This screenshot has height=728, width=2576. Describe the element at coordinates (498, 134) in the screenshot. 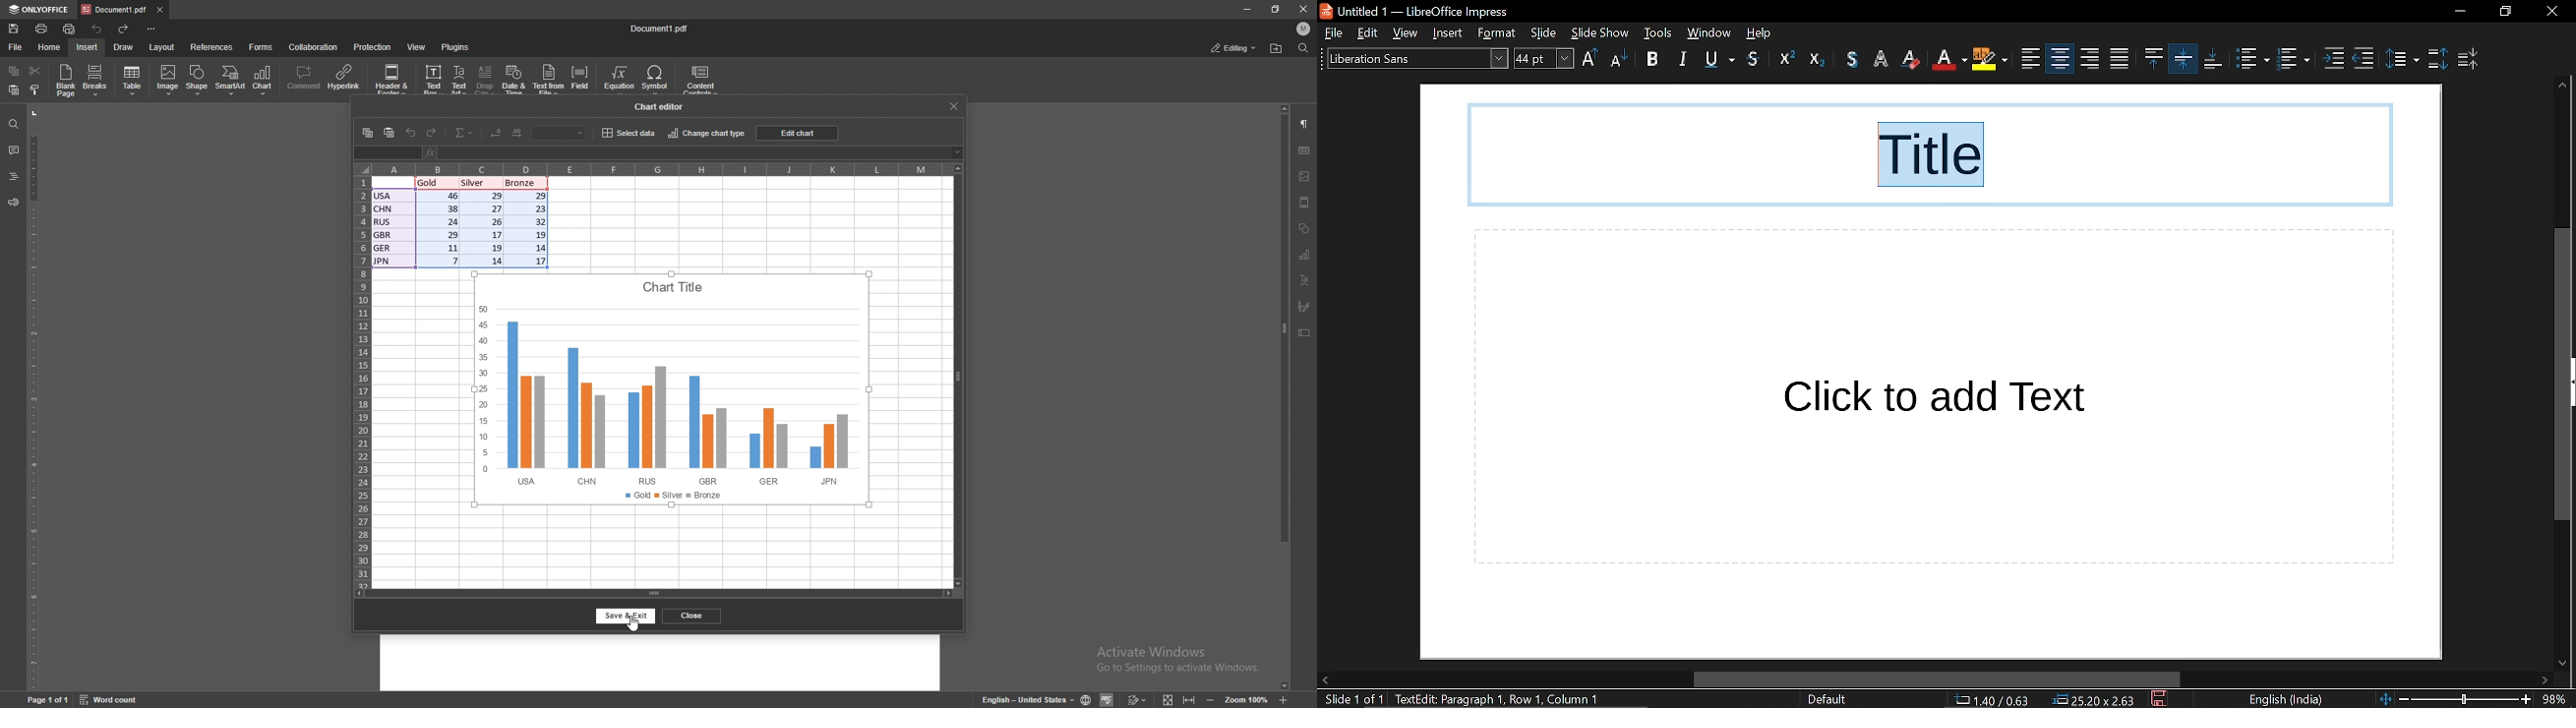

I see `decrease decimal` at that location.